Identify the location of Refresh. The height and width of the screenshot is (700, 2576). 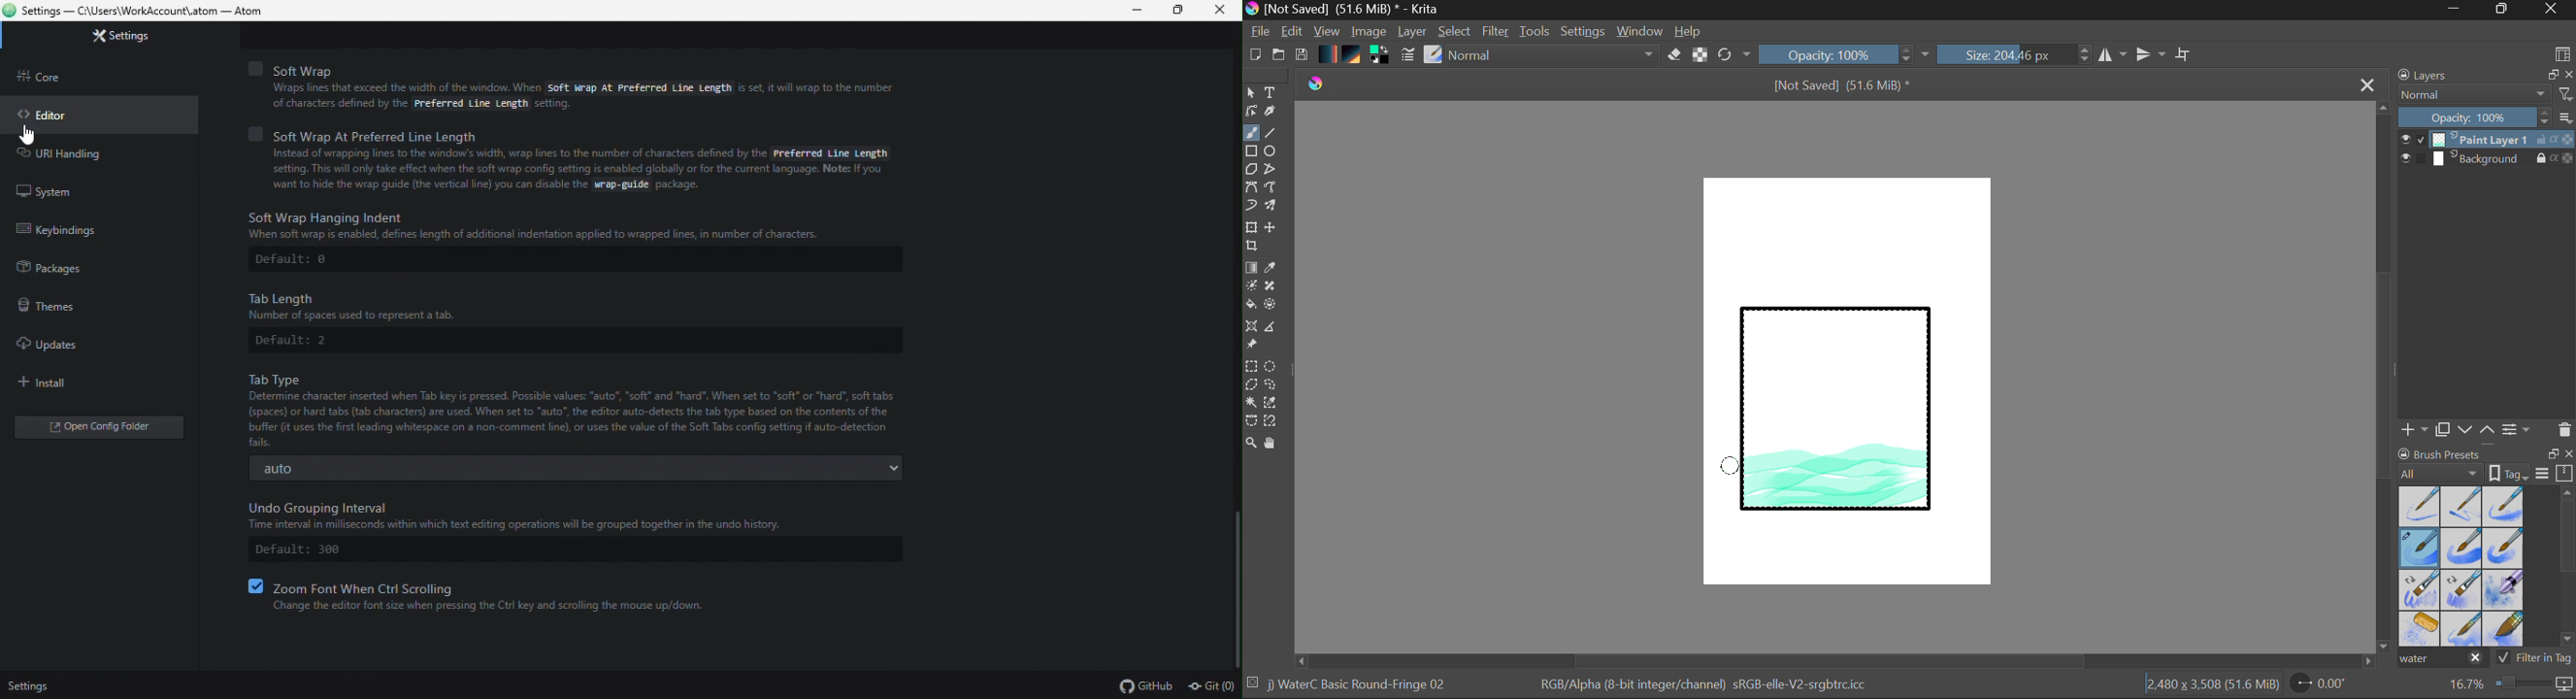
(1734, 54).